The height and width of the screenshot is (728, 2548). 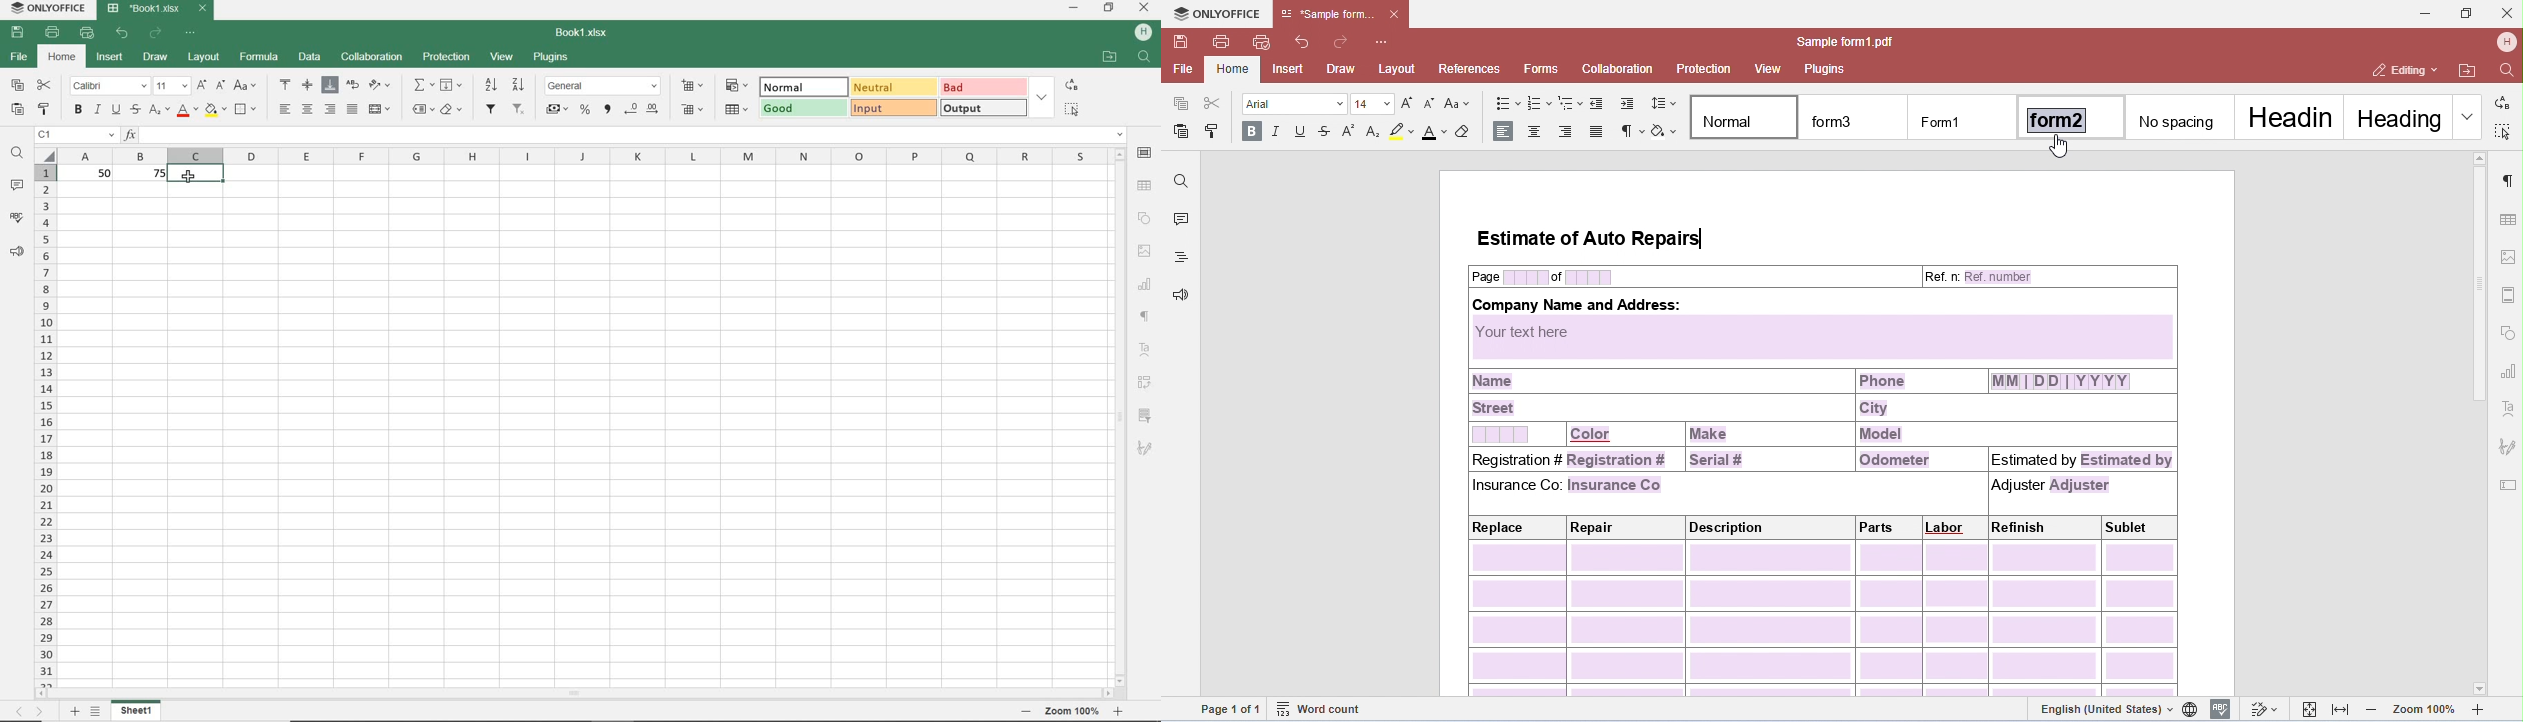 I want to click on bold, so click(x=77, y=111).